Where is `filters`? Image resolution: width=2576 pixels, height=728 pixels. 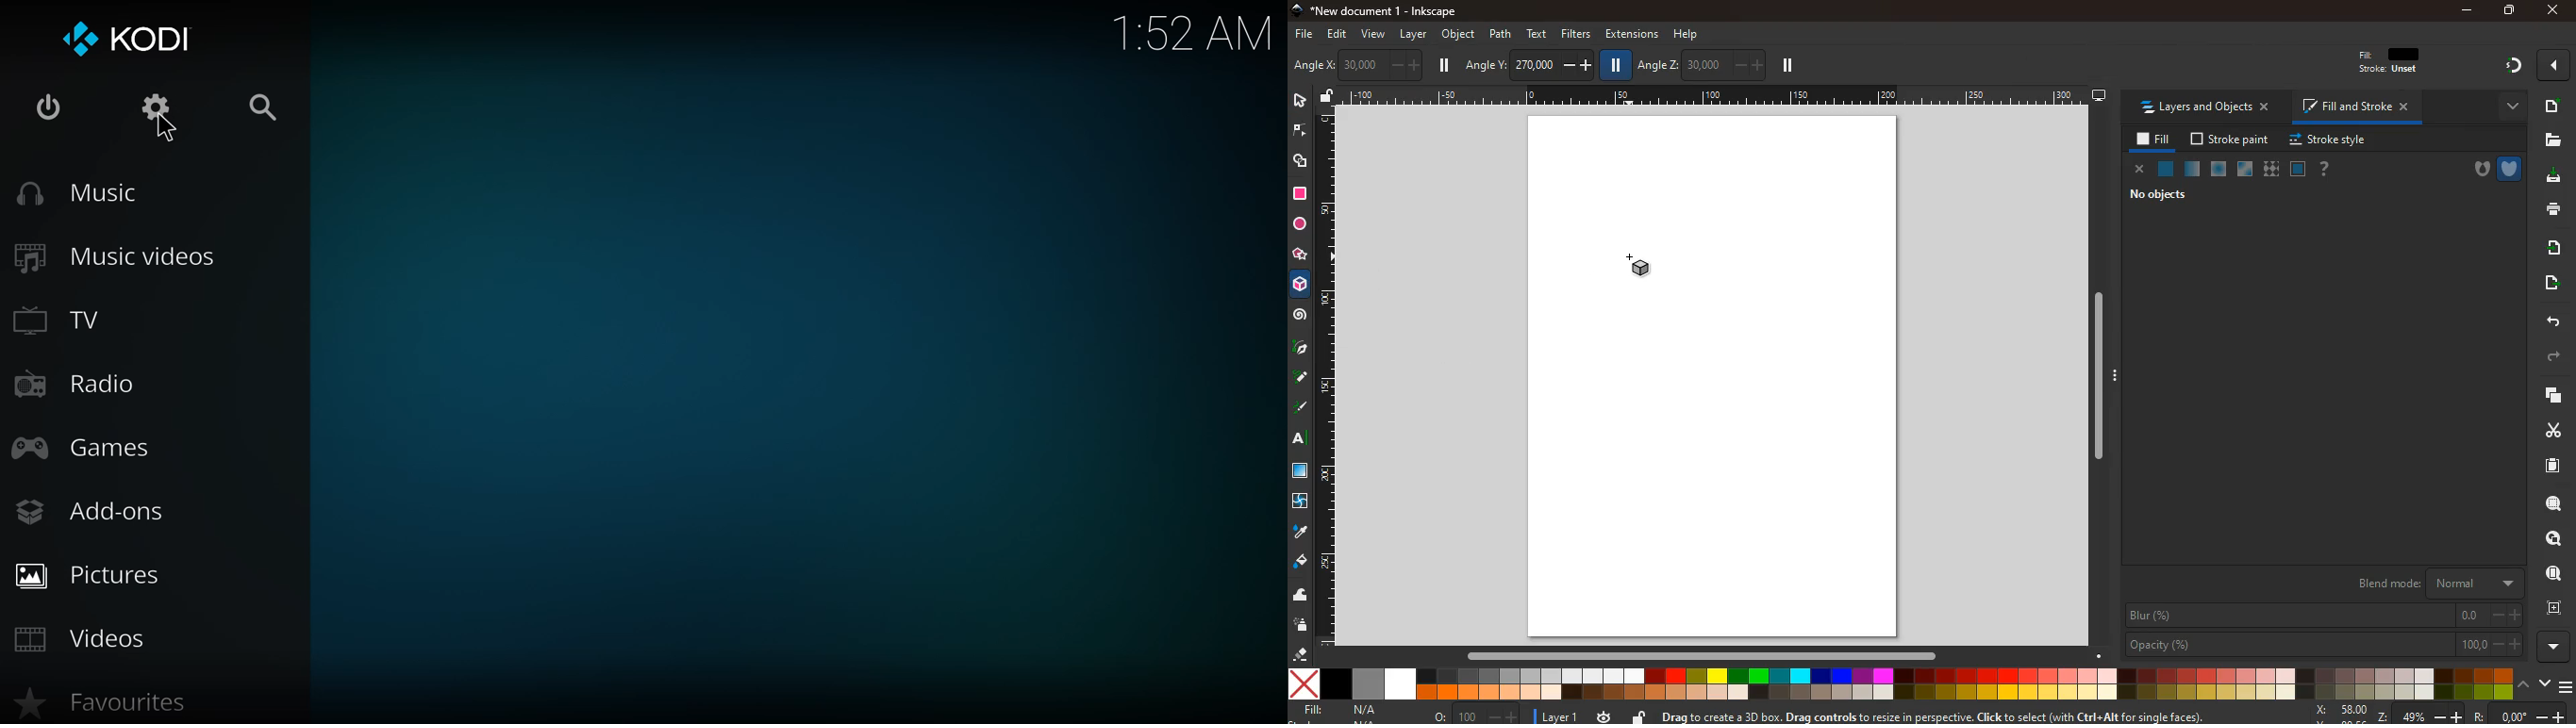
filters is located at coordinates (1572, 35).